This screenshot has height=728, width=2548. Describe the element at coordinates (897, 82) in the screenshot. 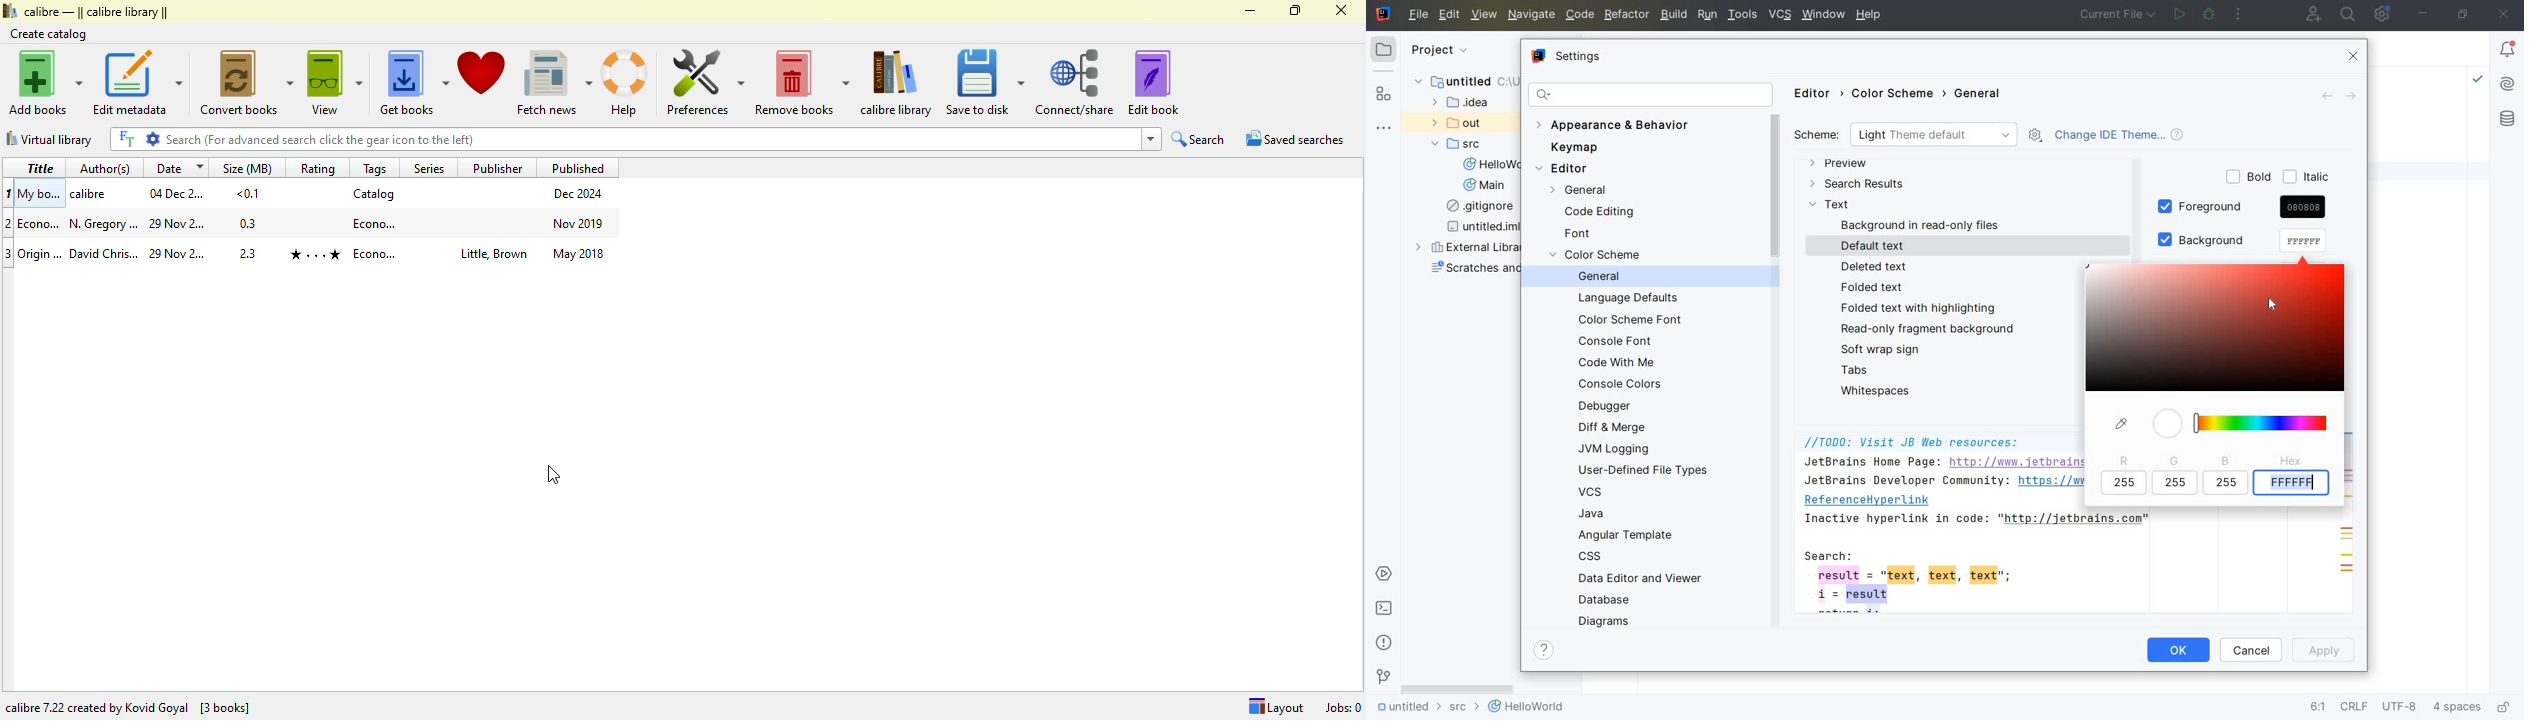

I see `calibre library` at that location.